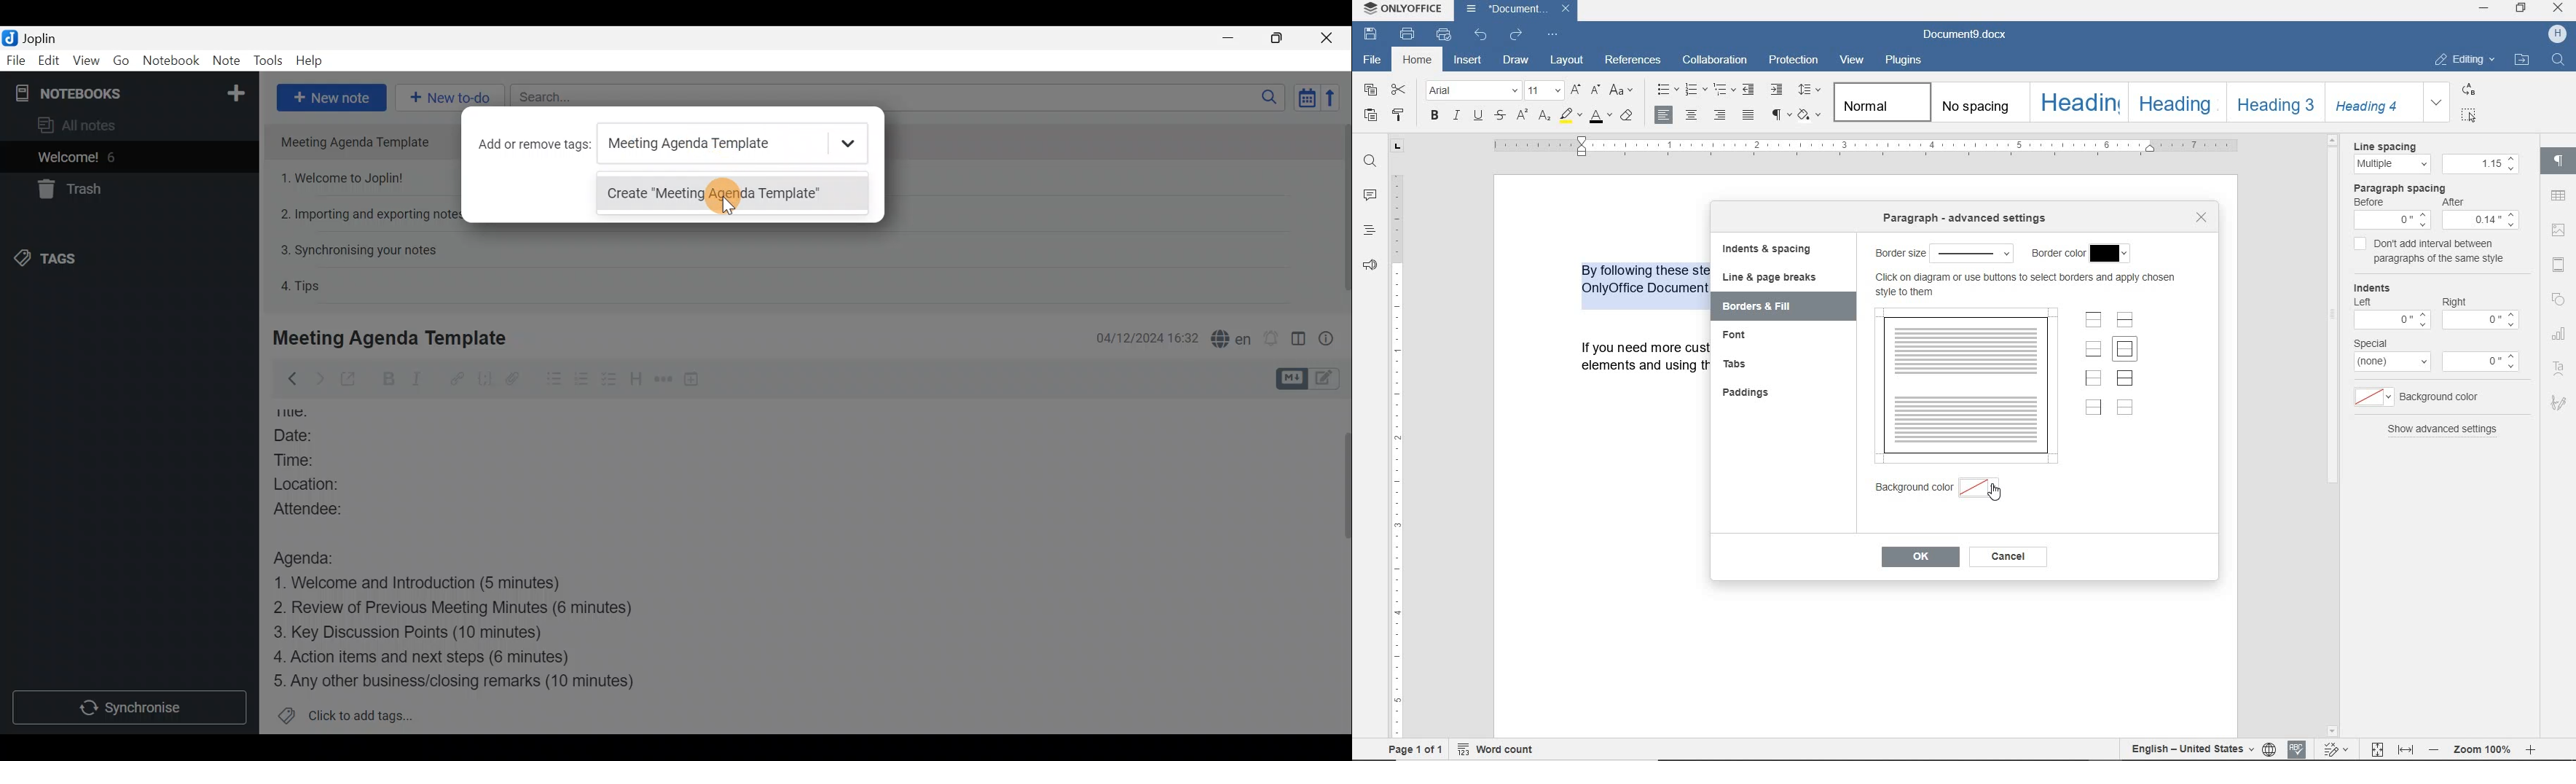 The width and height of the screenshot is (2576, 784). What do you see at coordinates (313, 556) in the screenshot?
I see `Agenda:` at bounding box center [313, 556].